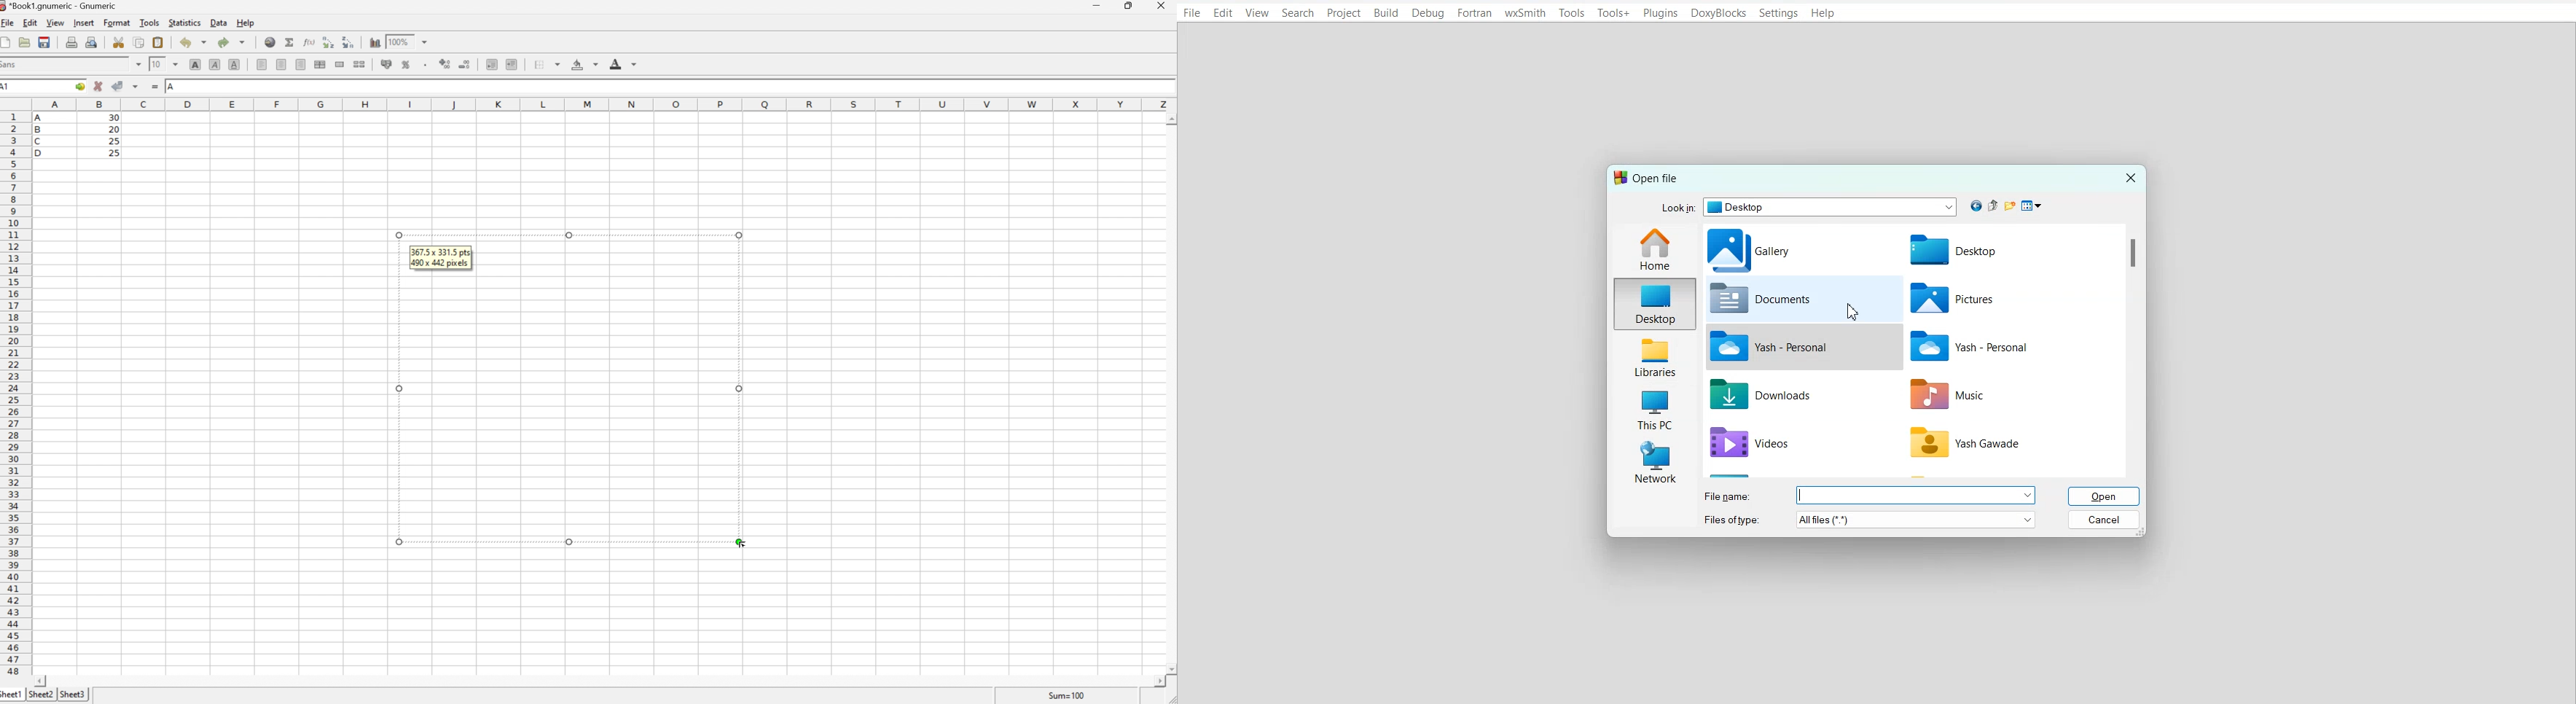  What do you see at coordinates (397, 41) in the screenshot?
I see `100%` at bounding box center [397, 41].